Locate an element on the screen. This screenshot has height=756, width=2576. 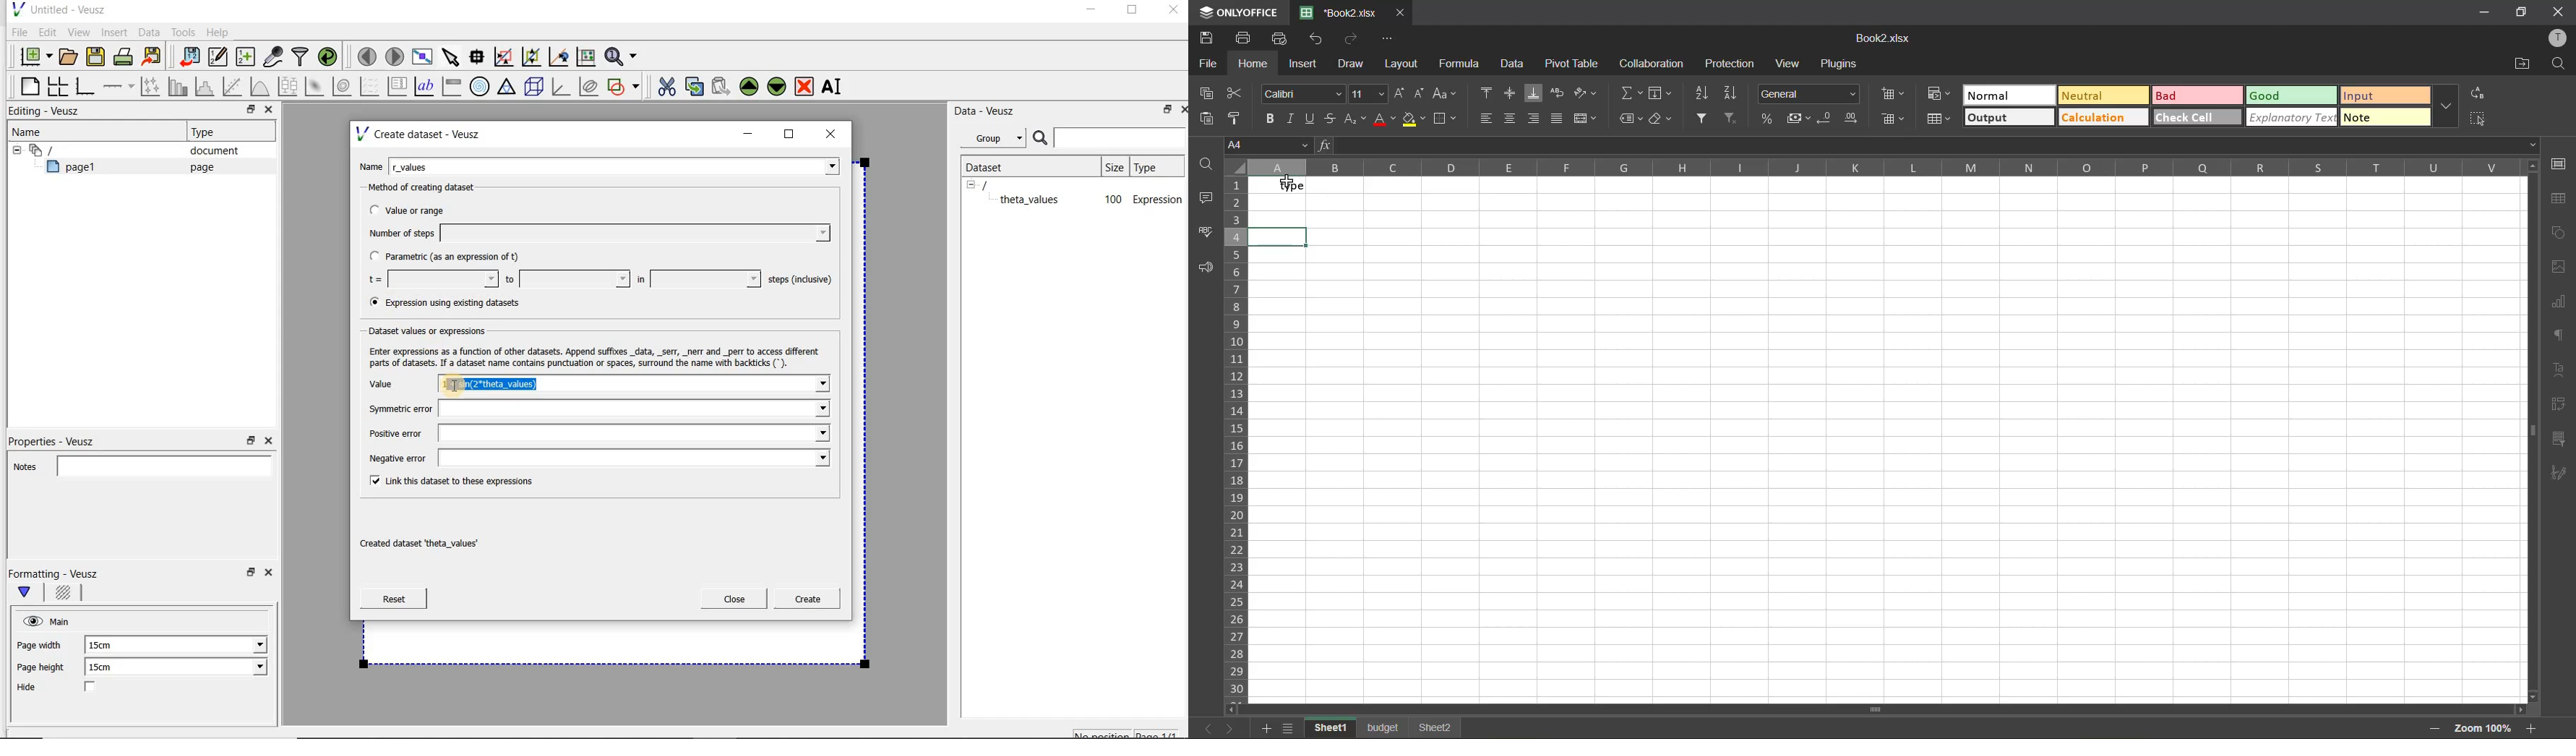
align bottom is located at coordinates (1537, 90).